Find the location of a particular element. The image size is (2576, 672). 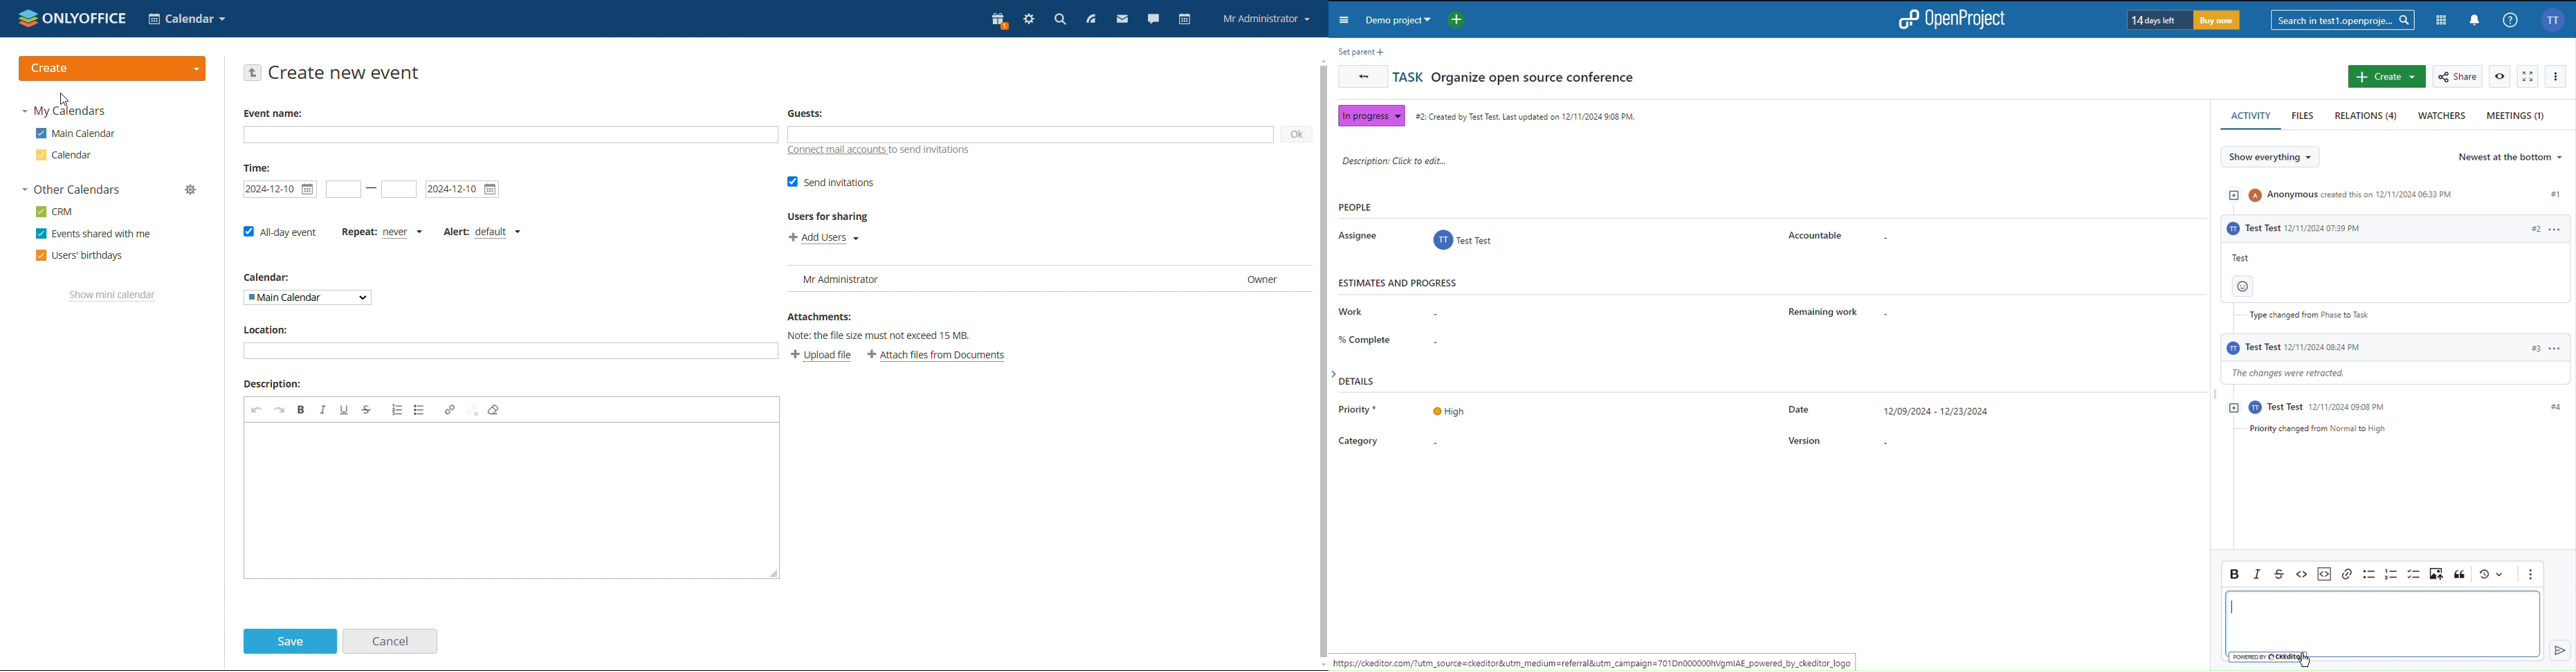

Versions is located at coordinates (2491, 575).